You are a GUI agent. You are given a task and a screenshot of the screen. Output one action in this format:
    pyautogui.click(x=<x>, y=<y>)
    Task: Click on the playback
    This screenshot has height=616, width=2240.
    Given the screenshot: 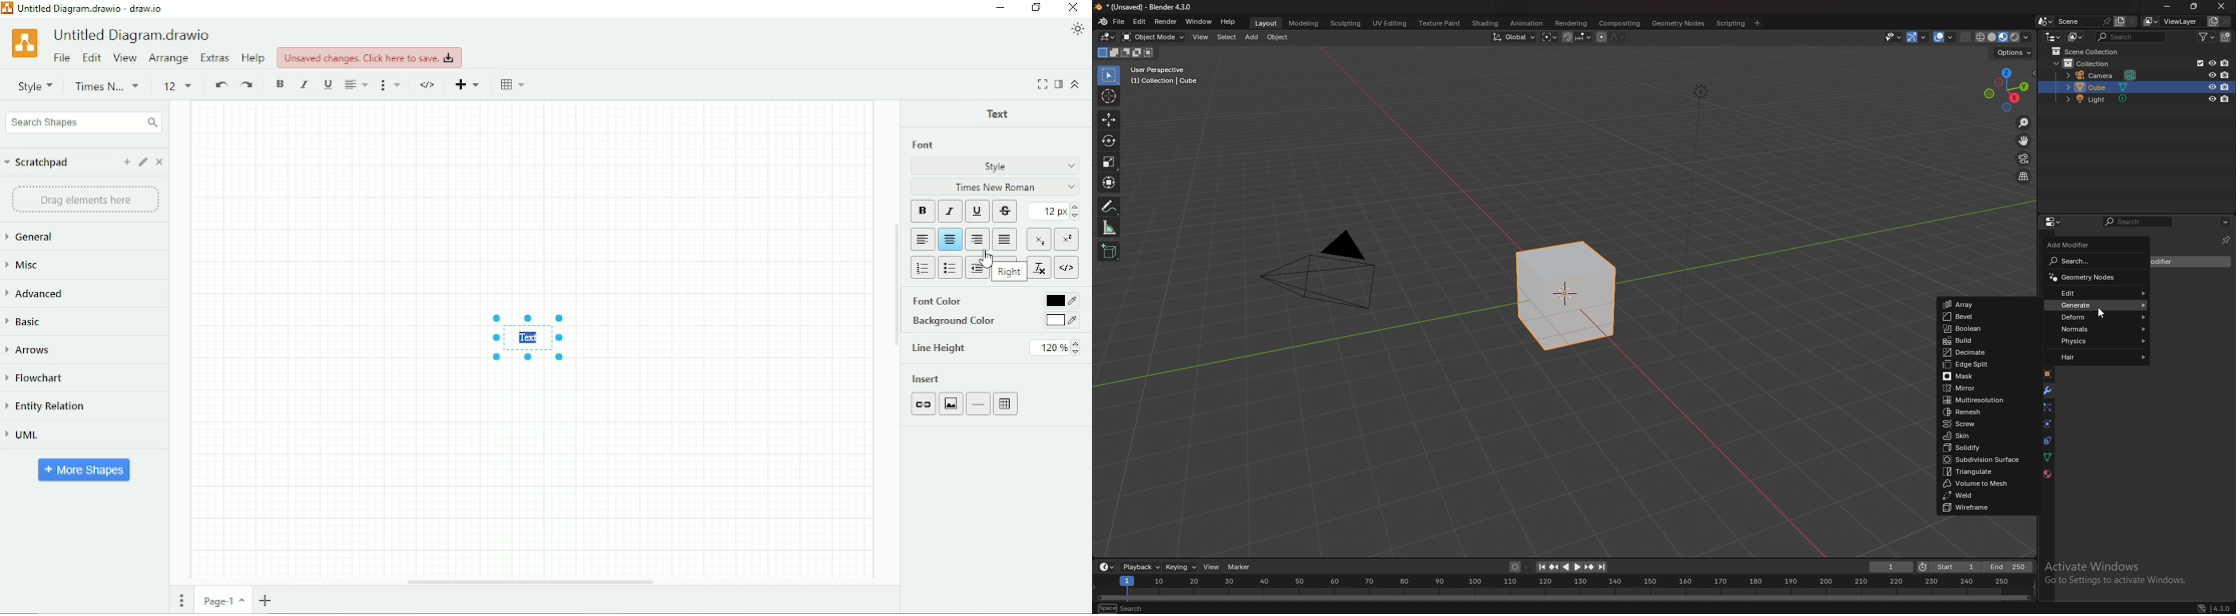 What is the action you would take?
    pyautogui.click(x=1143, y=567)
    